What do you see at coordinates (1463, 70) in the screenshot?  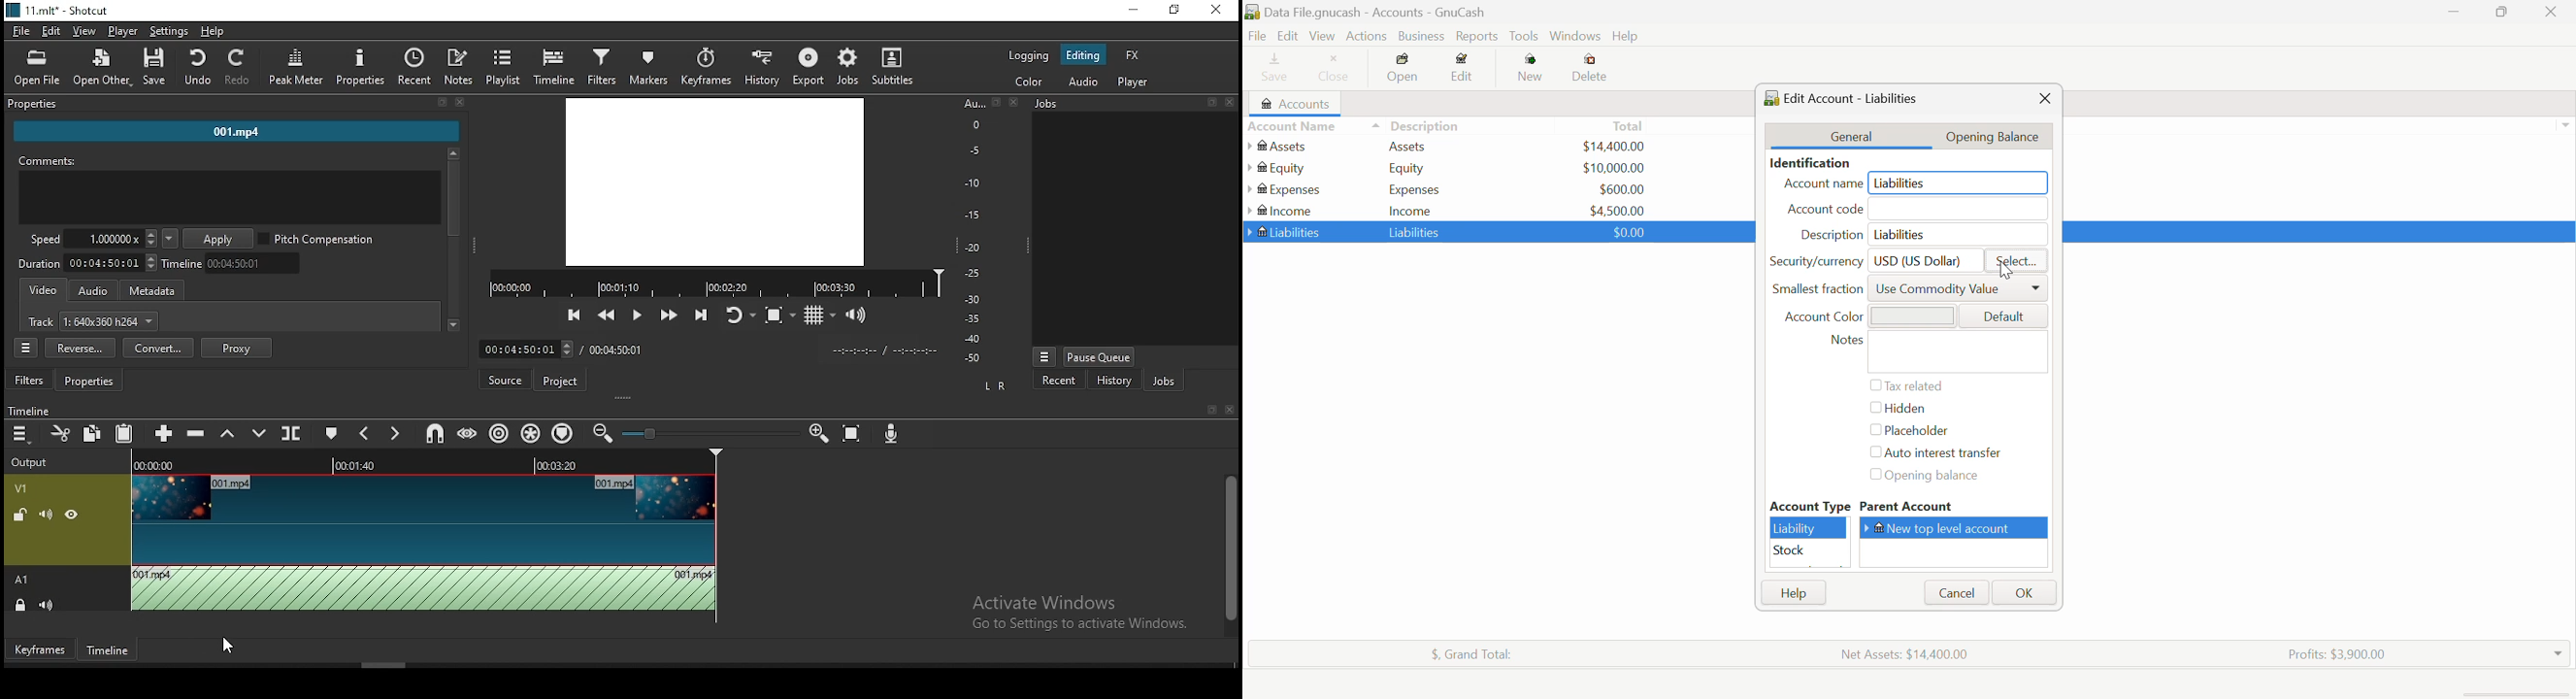 I see `Edit` at bounding box center [1463, 70].